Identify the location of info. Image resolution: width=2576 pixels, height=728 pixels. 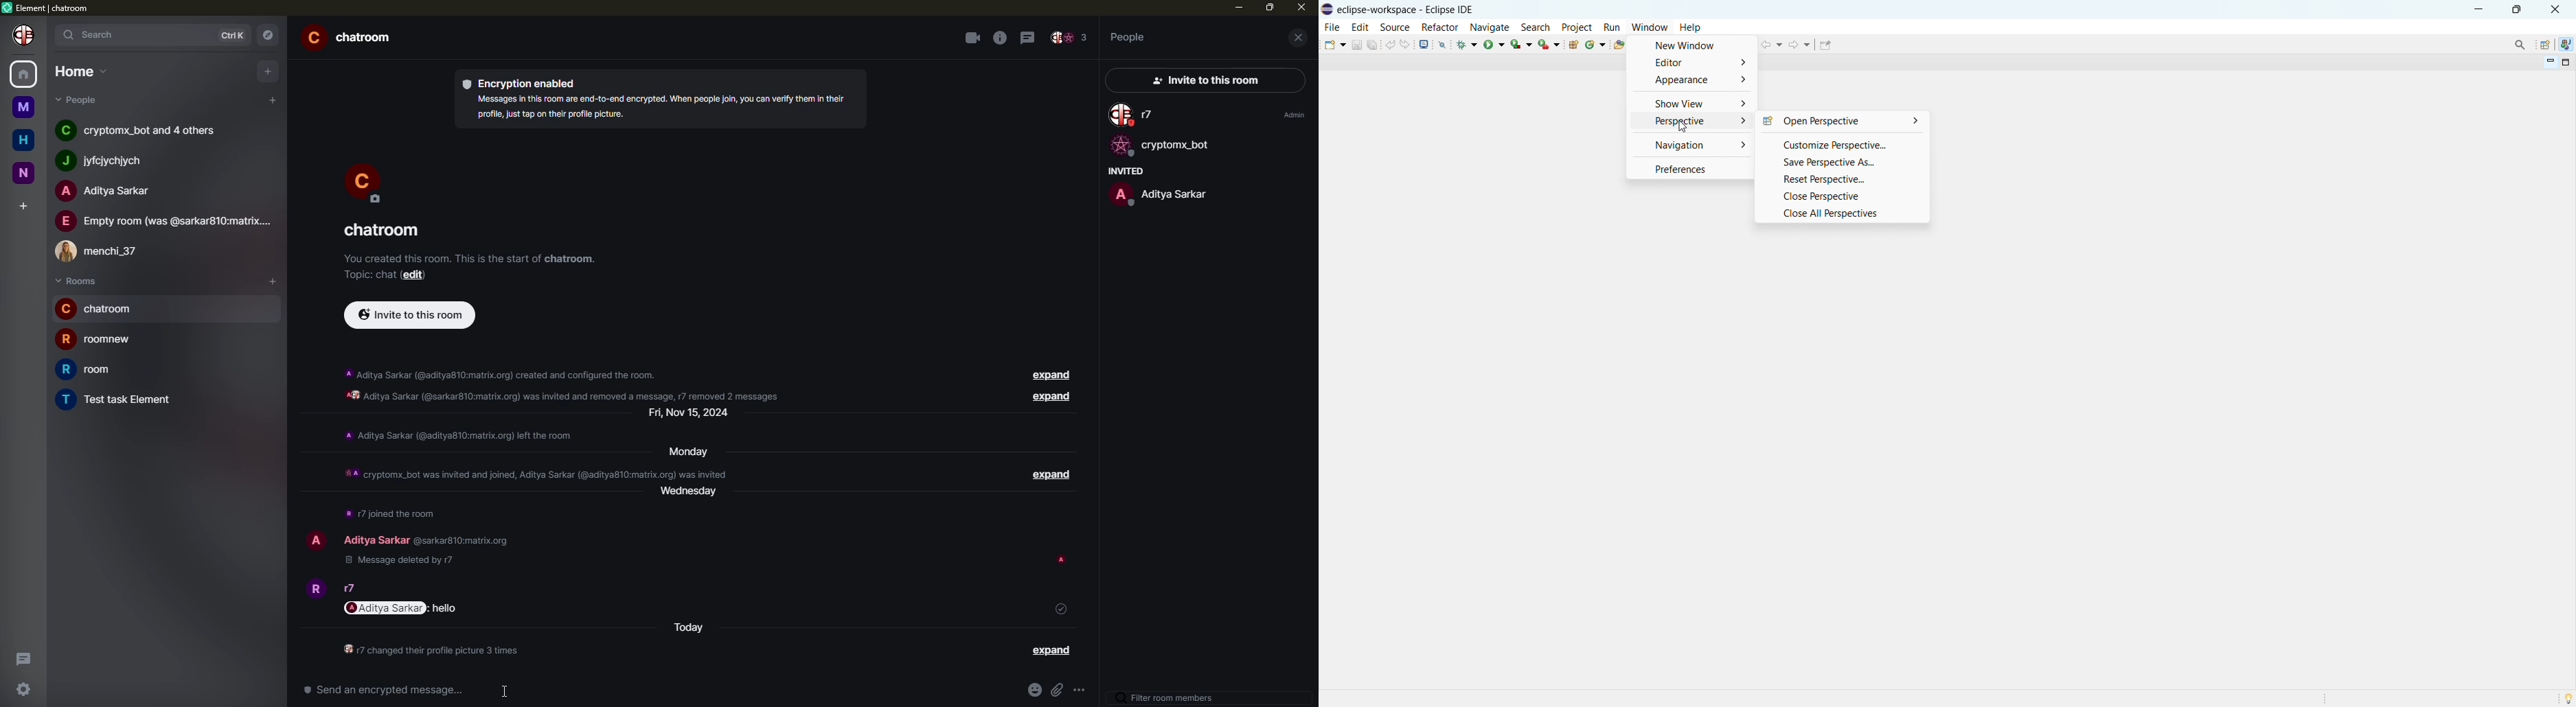
(658, 106).